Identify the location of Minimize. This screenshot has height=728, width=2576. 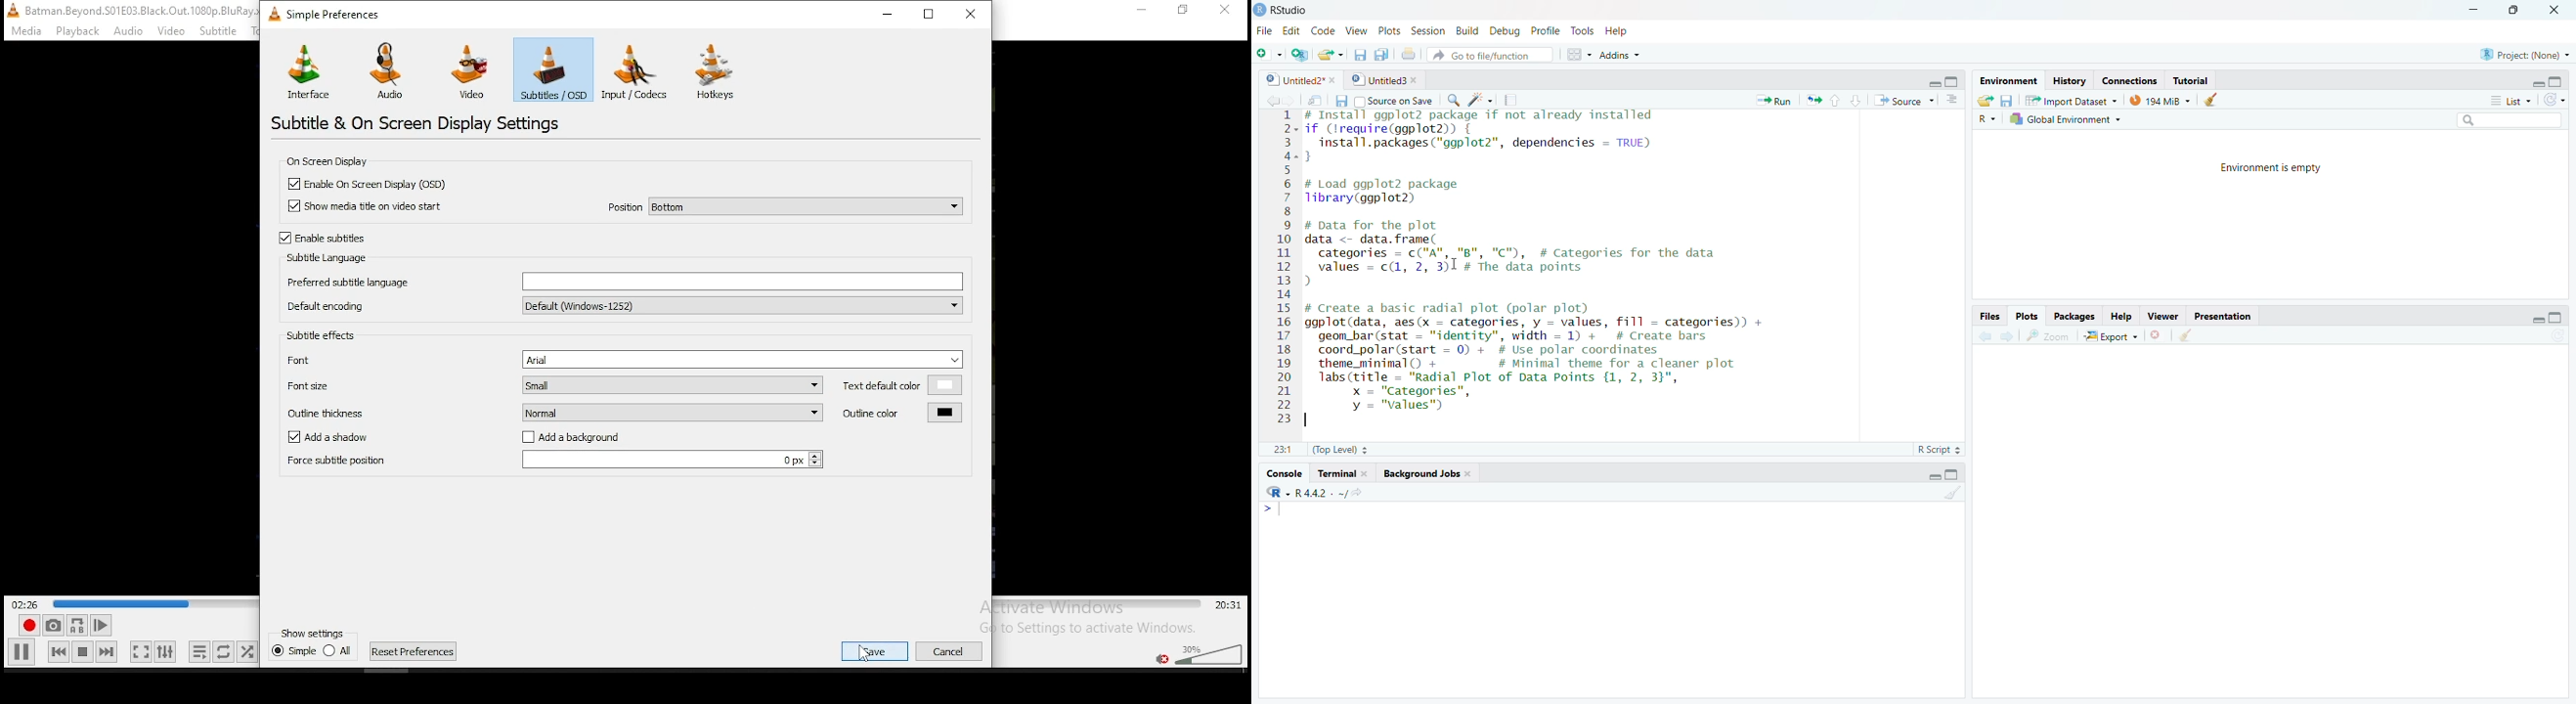
(2476, 10).